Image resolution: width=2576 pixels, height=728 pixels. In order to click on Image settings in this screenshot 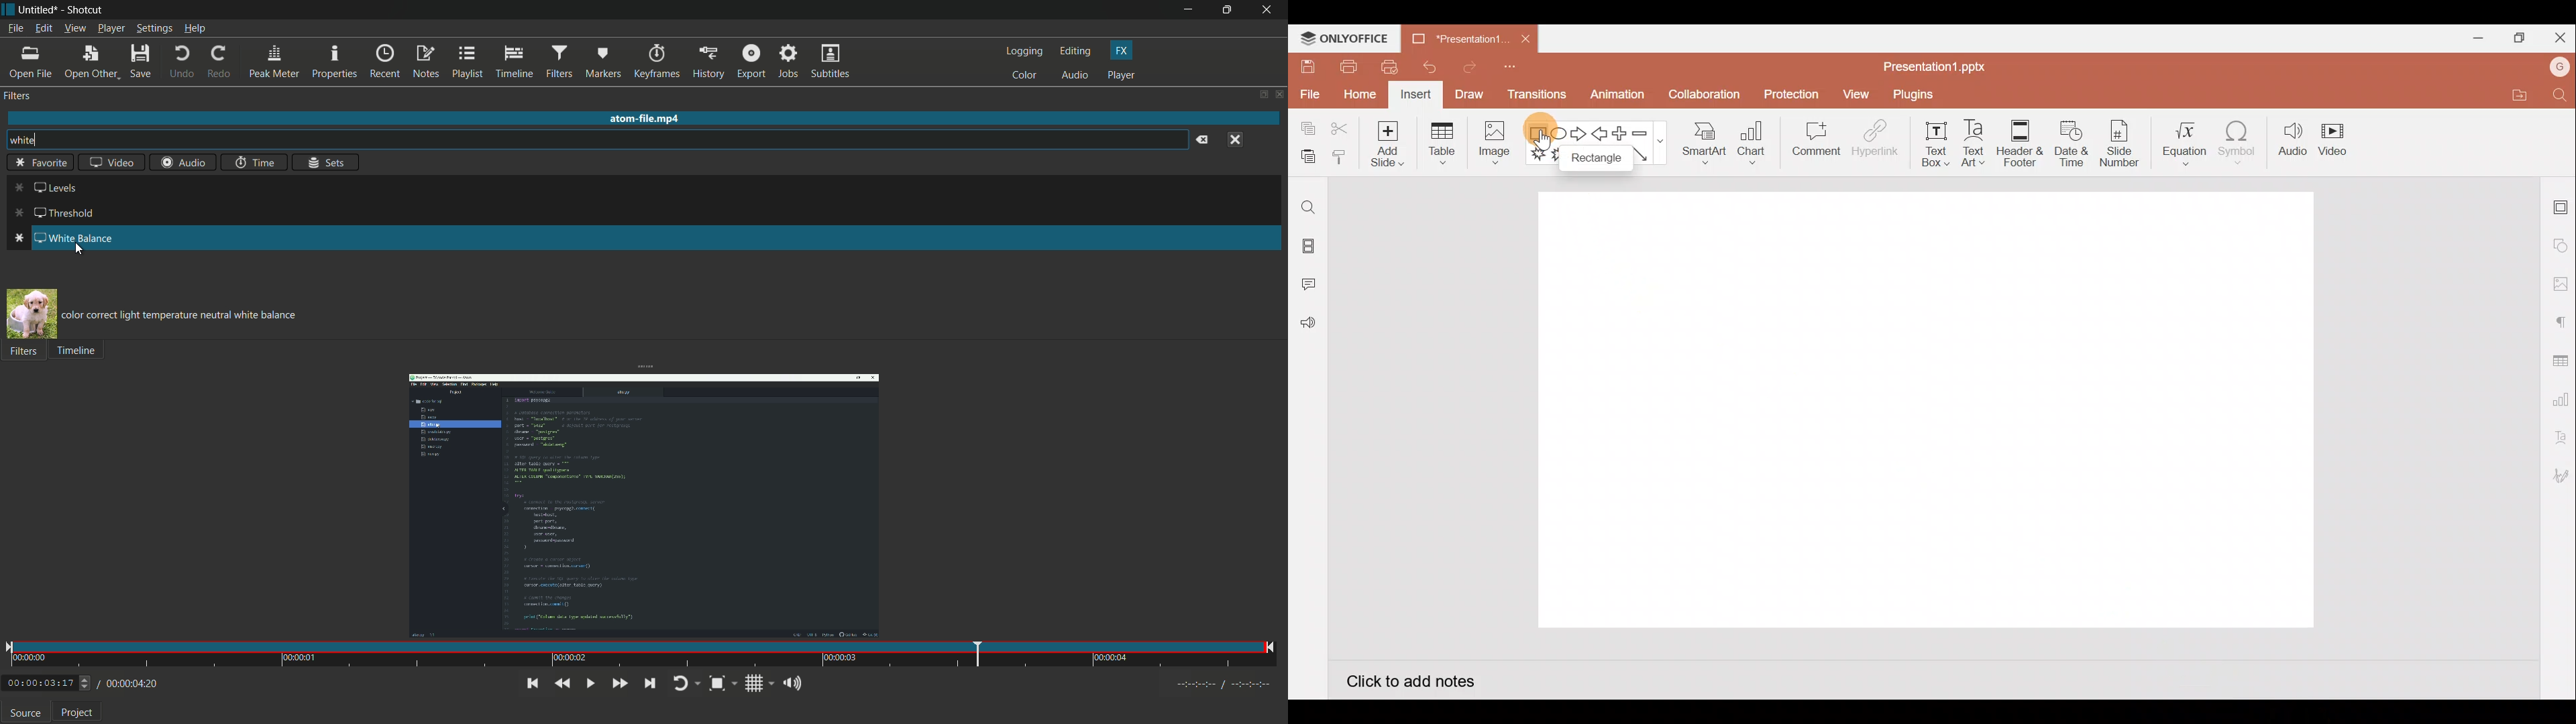, I will do `click(2561, 284)`.